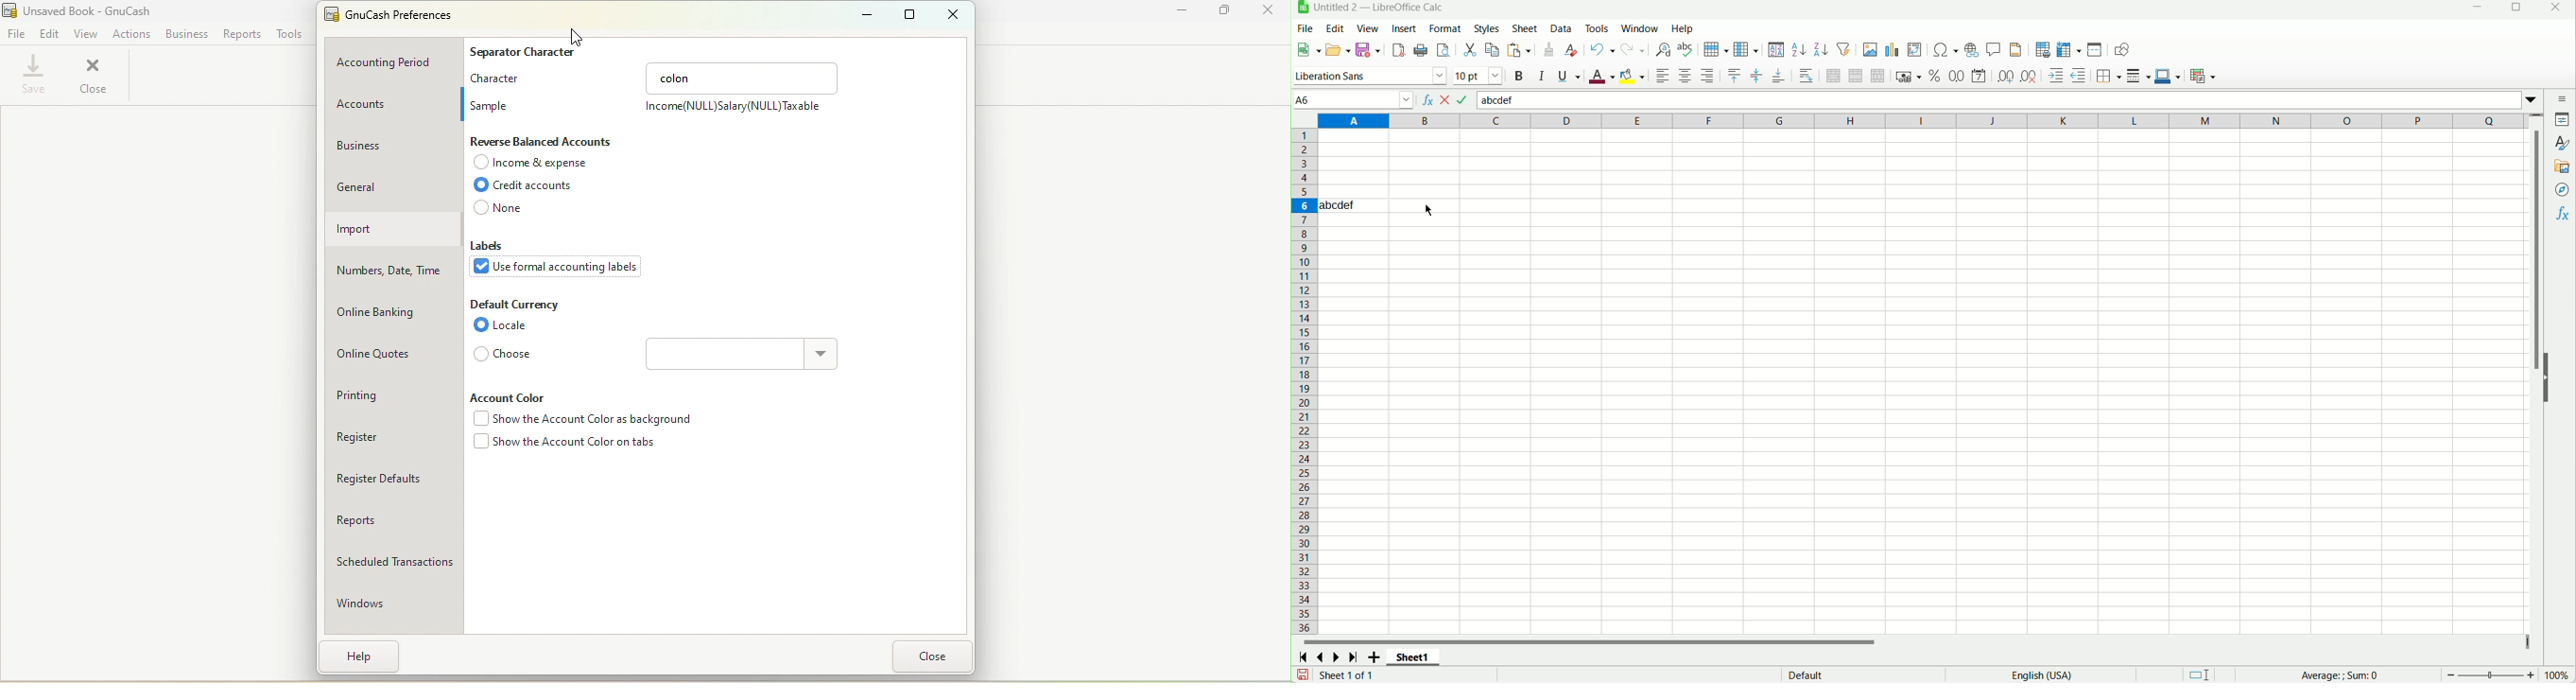 Image resolution: width=2576 pixels, height=700 pixels. I want to click on Labels, so click(494, 247).